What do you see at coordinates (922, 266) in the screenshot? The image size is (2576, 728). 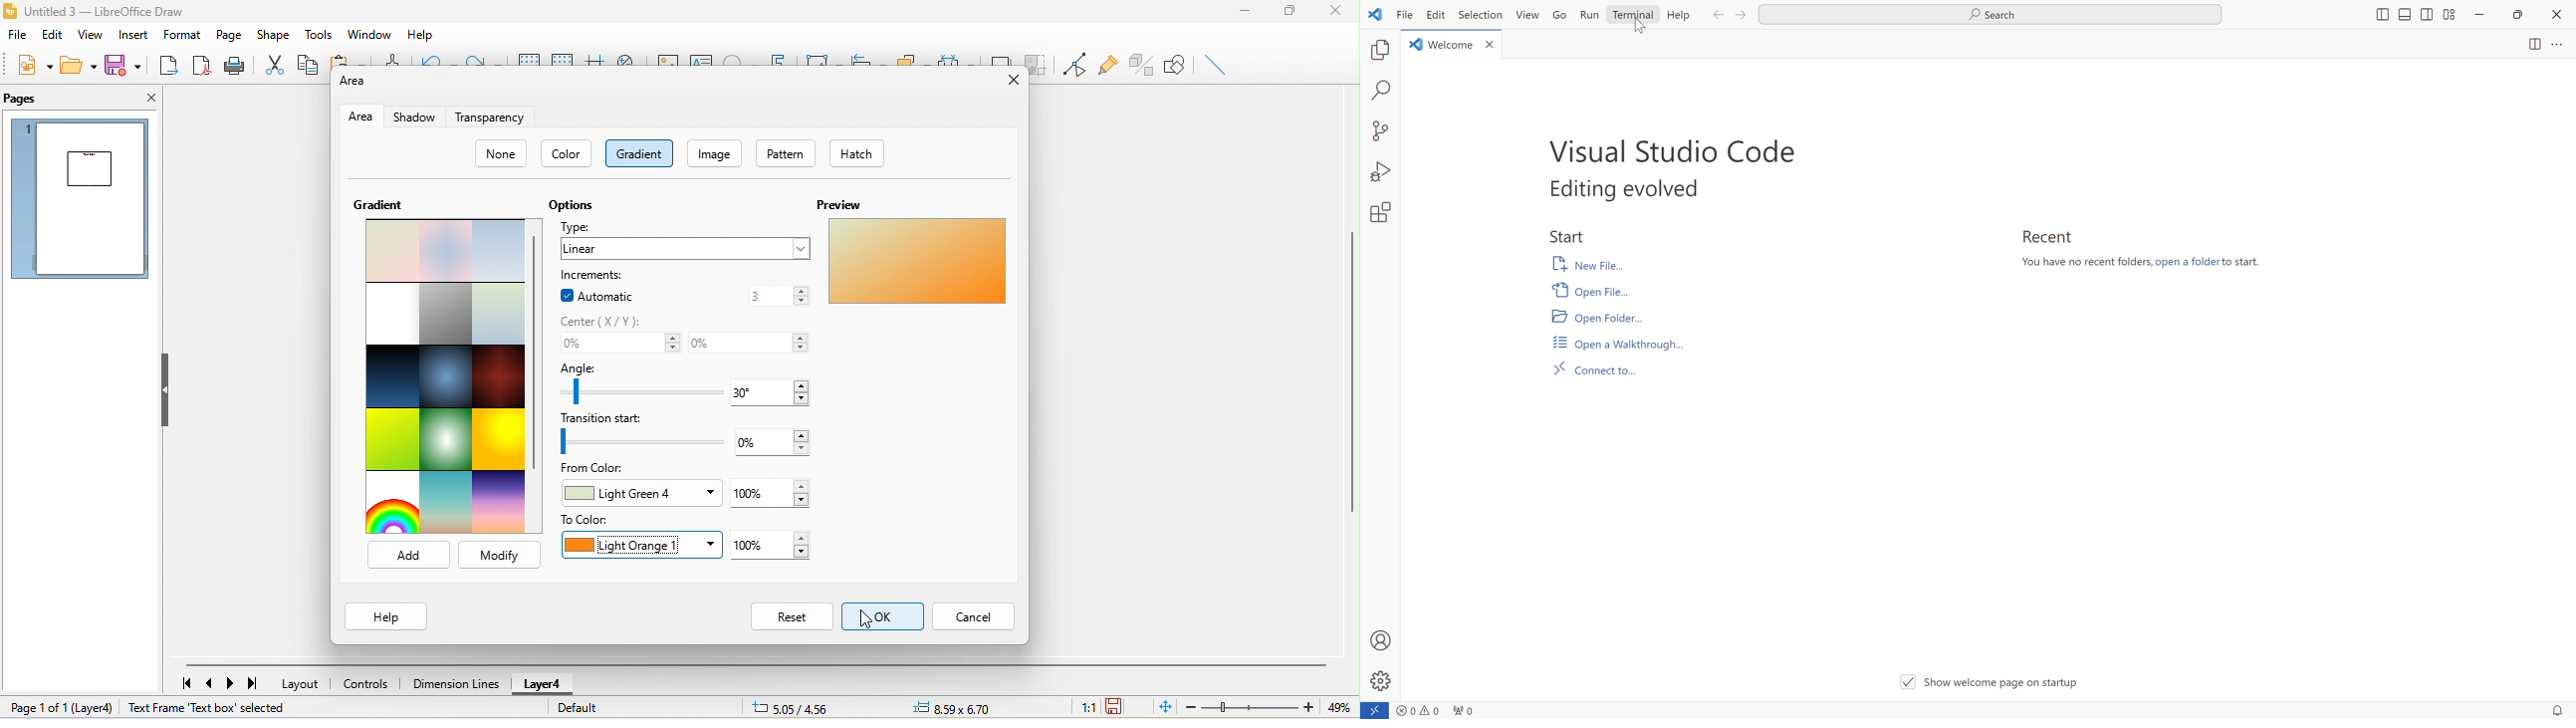 I see `custom gradient color` at bounding box center [922, 266].